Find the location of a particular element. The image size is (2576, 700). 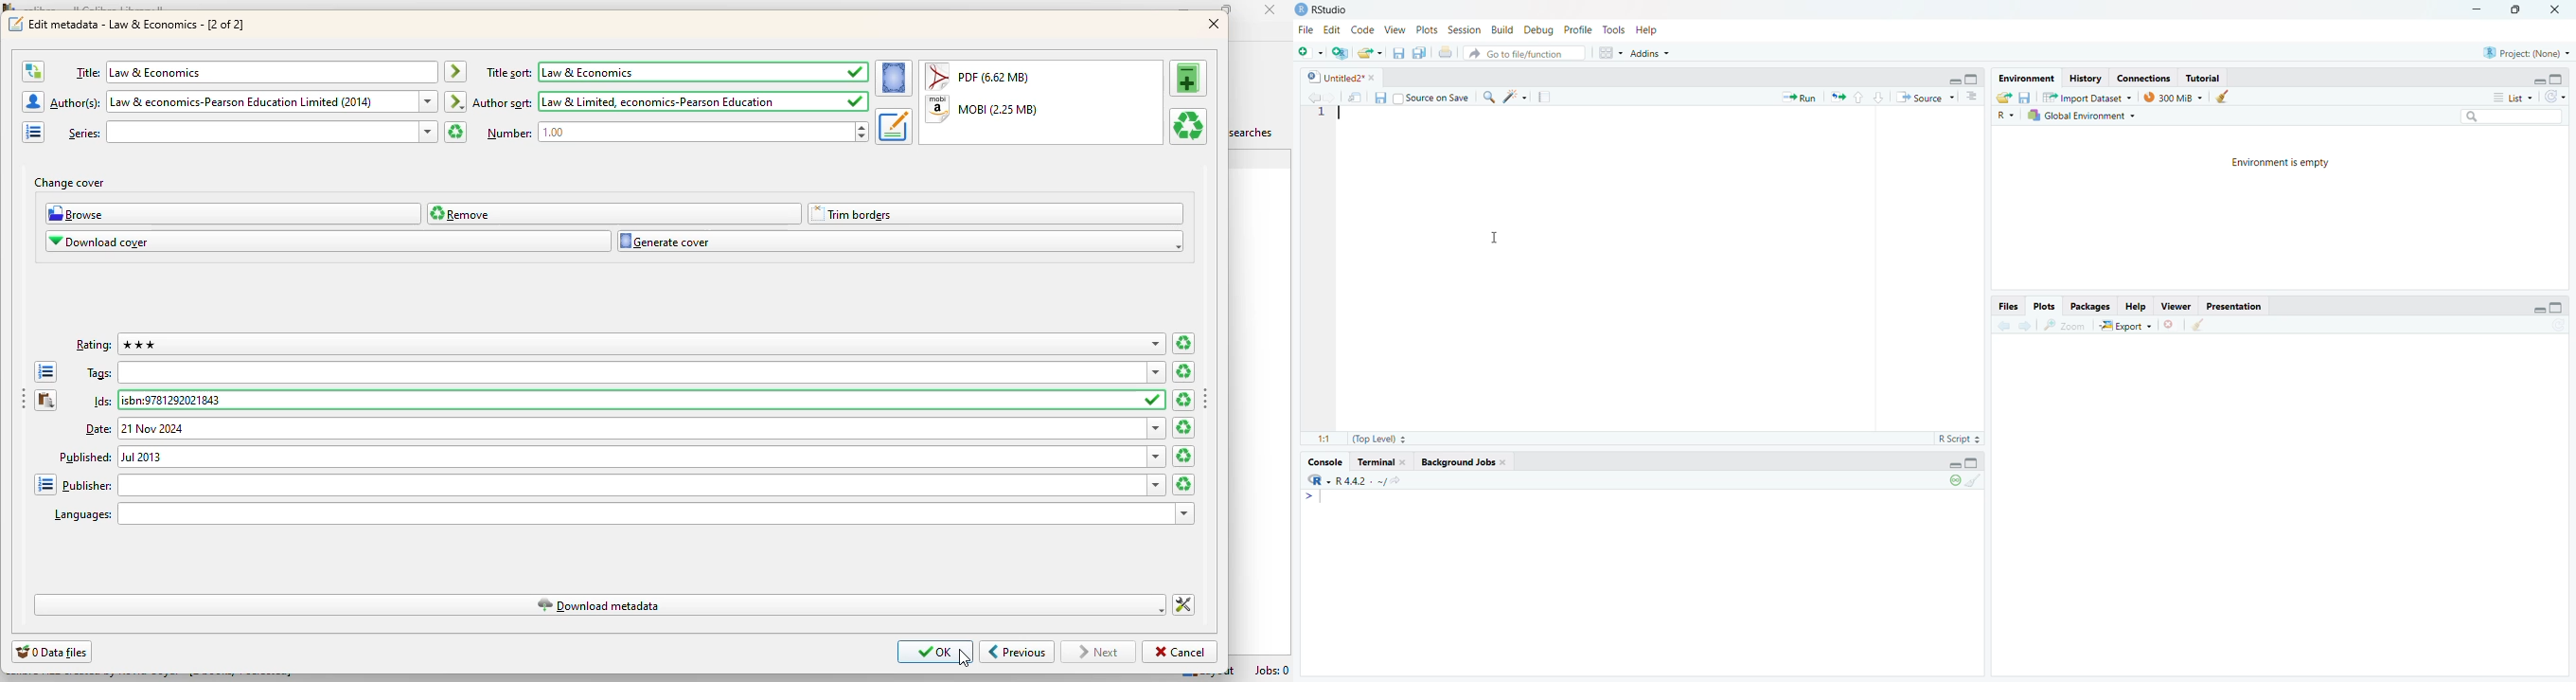

open an existing file is located at coordinates (1371, 53).